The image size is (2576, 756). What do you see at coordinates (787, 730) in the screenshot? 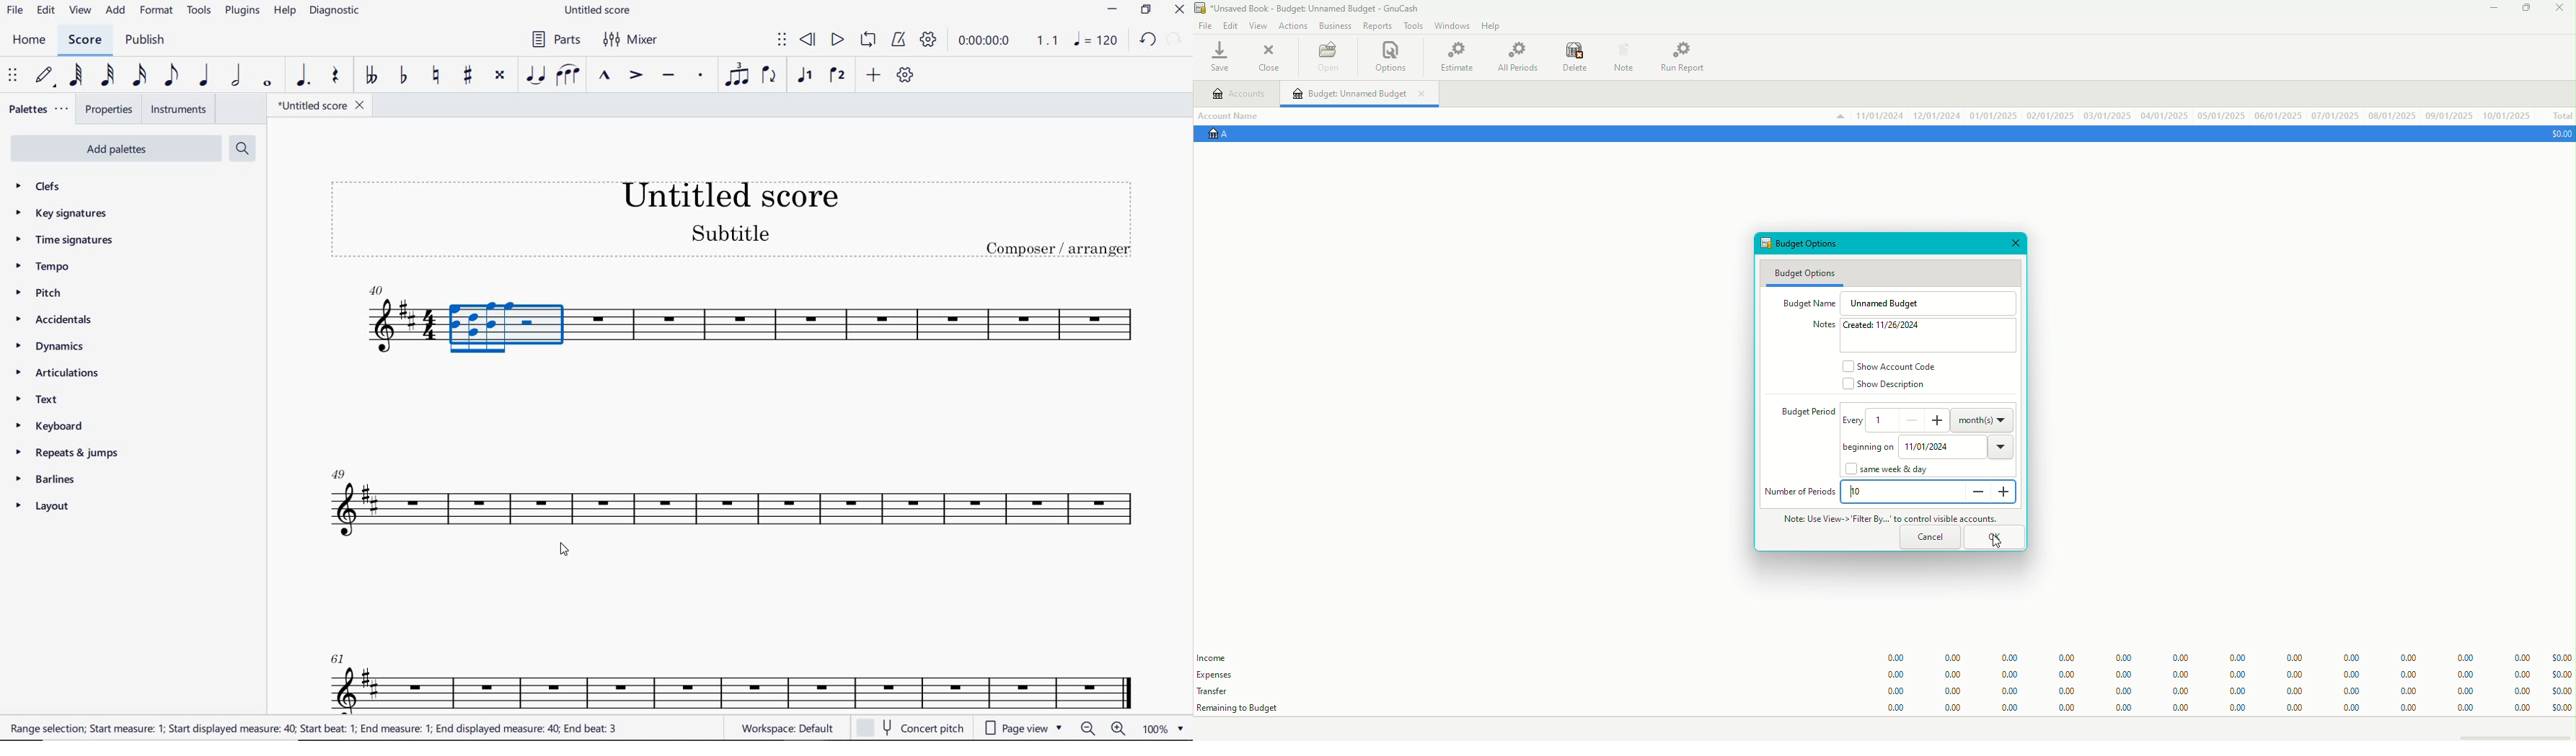
I see `workspace default` at bounding box center [787, 730].